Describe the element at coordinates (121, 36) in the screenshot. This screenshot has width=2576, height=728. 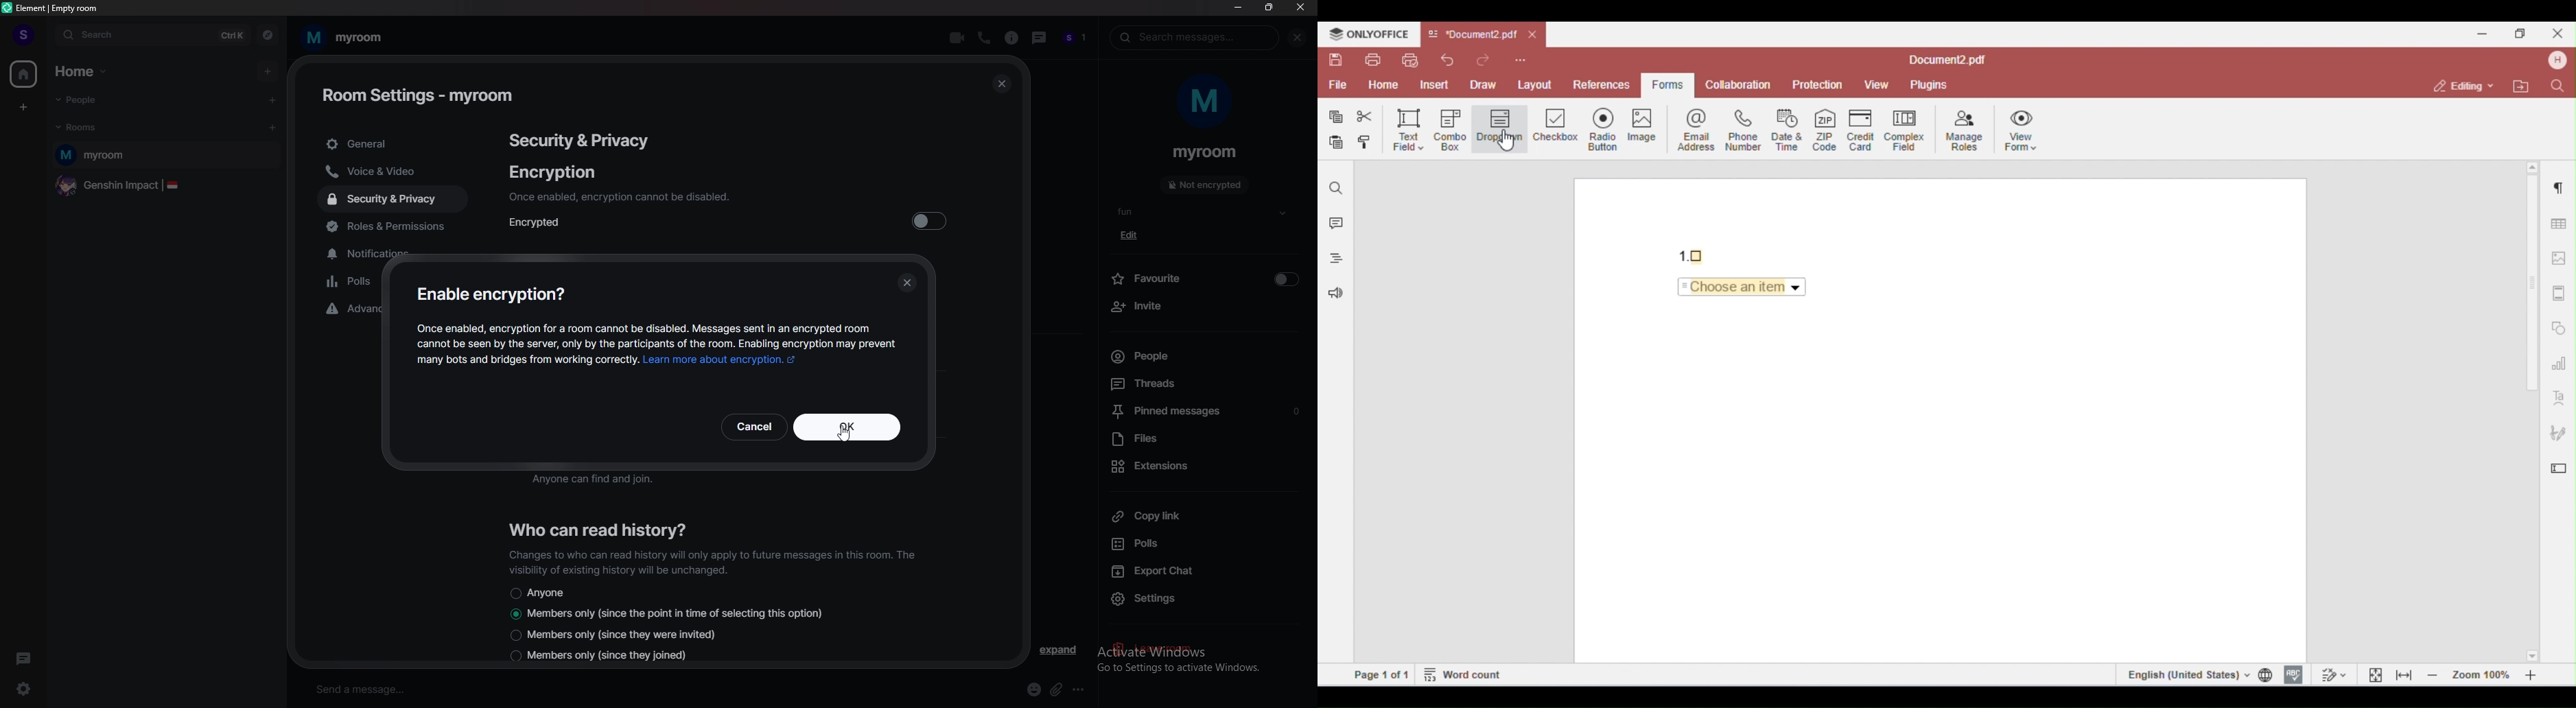
I see `search` at that location.